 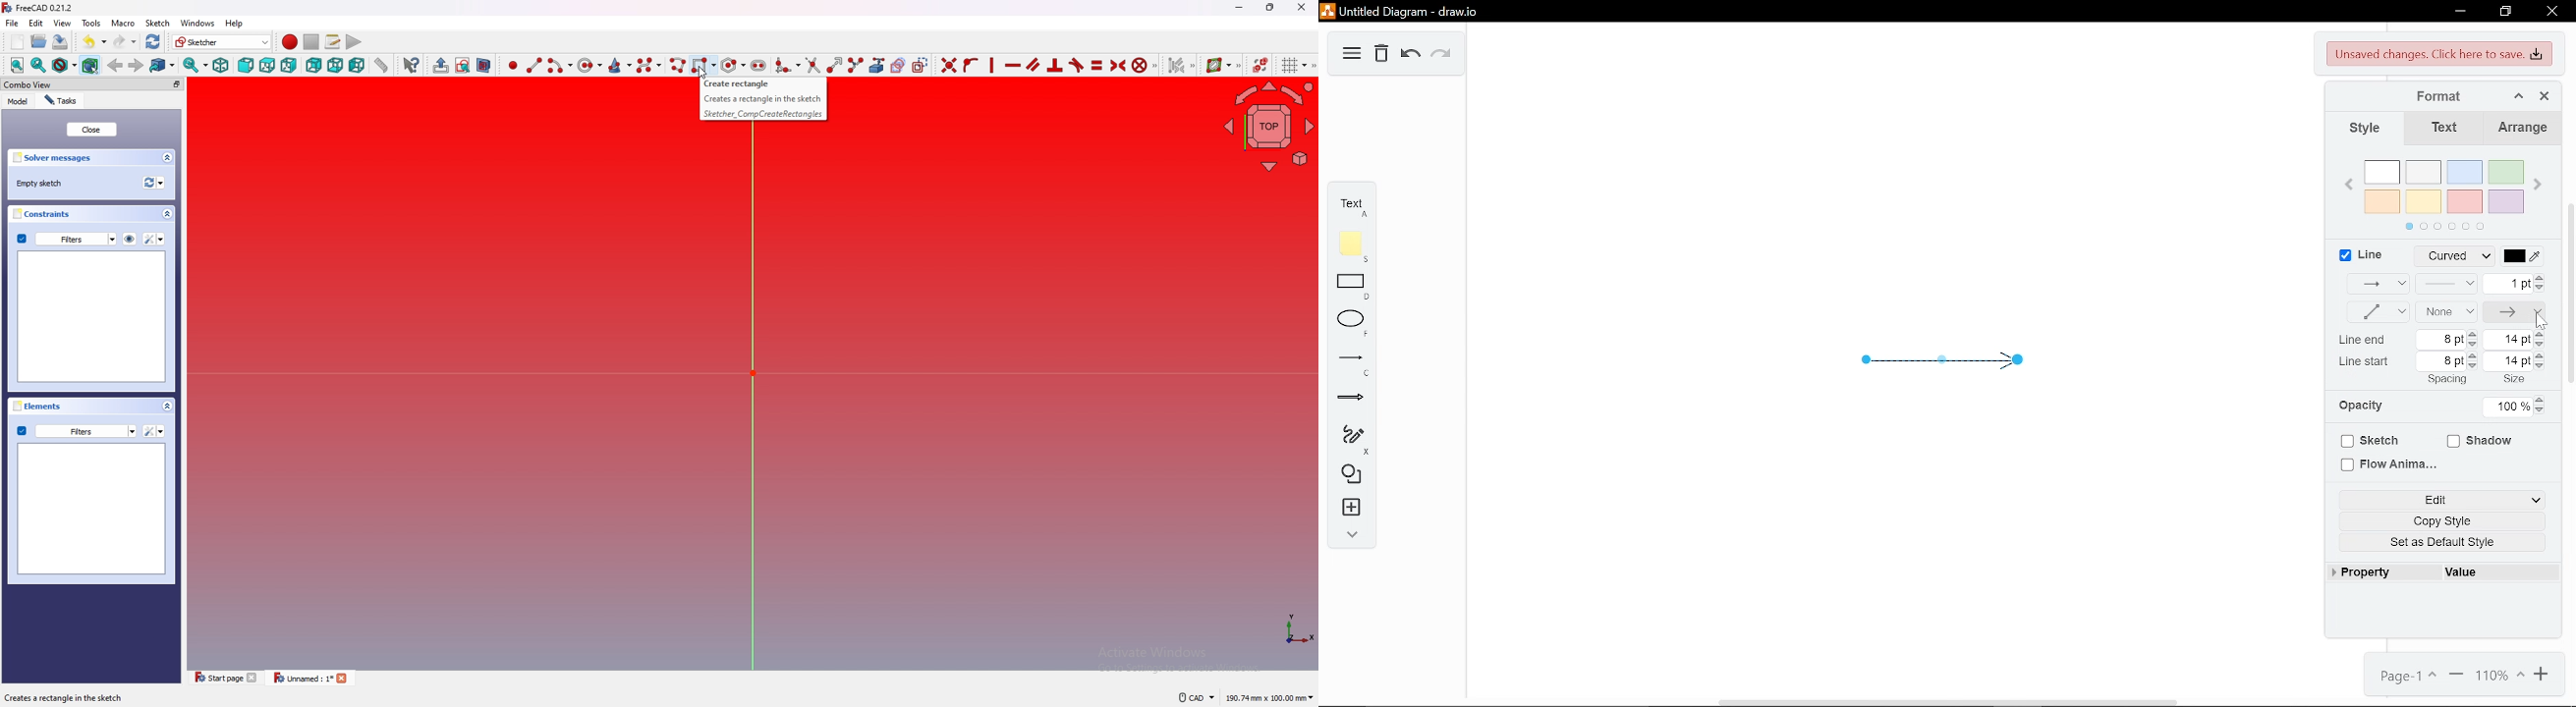 What do you see at coordinates (91, 23) in the screenshot?
I see `tools` at bounding box center [91, 23].